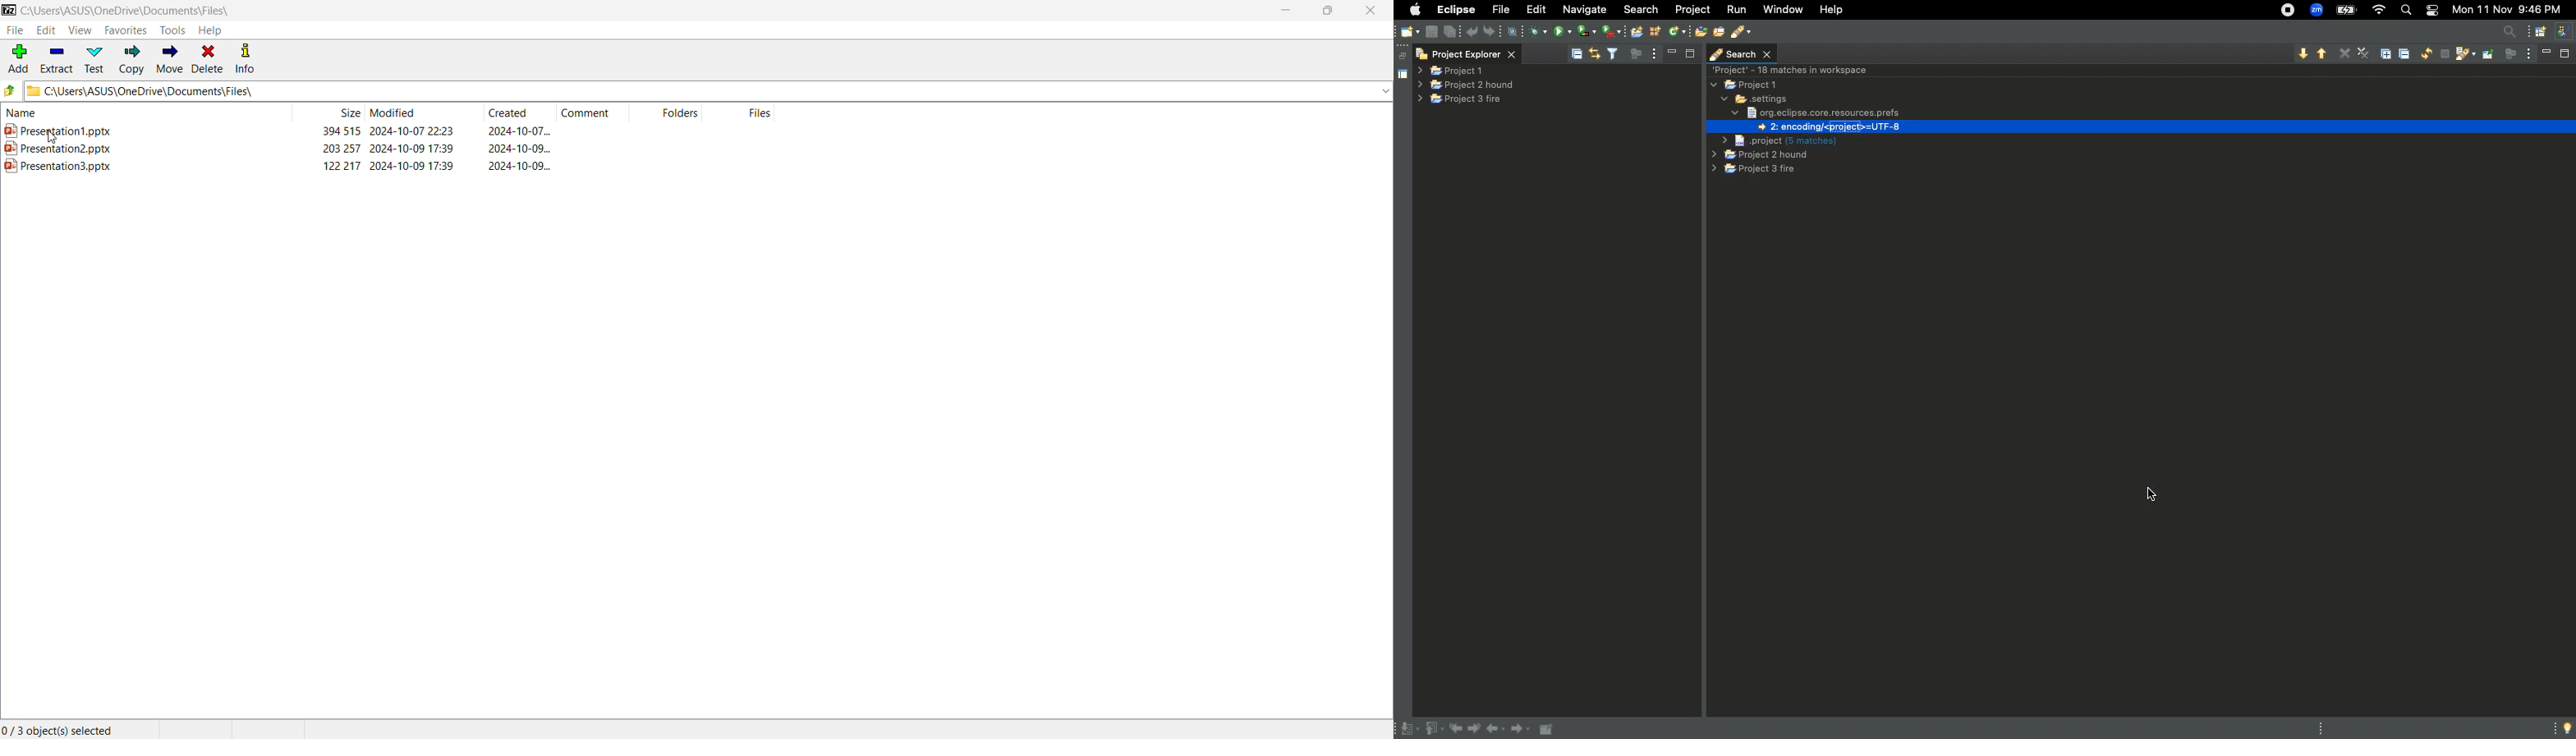 This screenshot has width=2576, height=756. What do you see at coordinates (1515, 30) in the screenshot?
I see `skip all break points` at bounding box center [1515, 30].